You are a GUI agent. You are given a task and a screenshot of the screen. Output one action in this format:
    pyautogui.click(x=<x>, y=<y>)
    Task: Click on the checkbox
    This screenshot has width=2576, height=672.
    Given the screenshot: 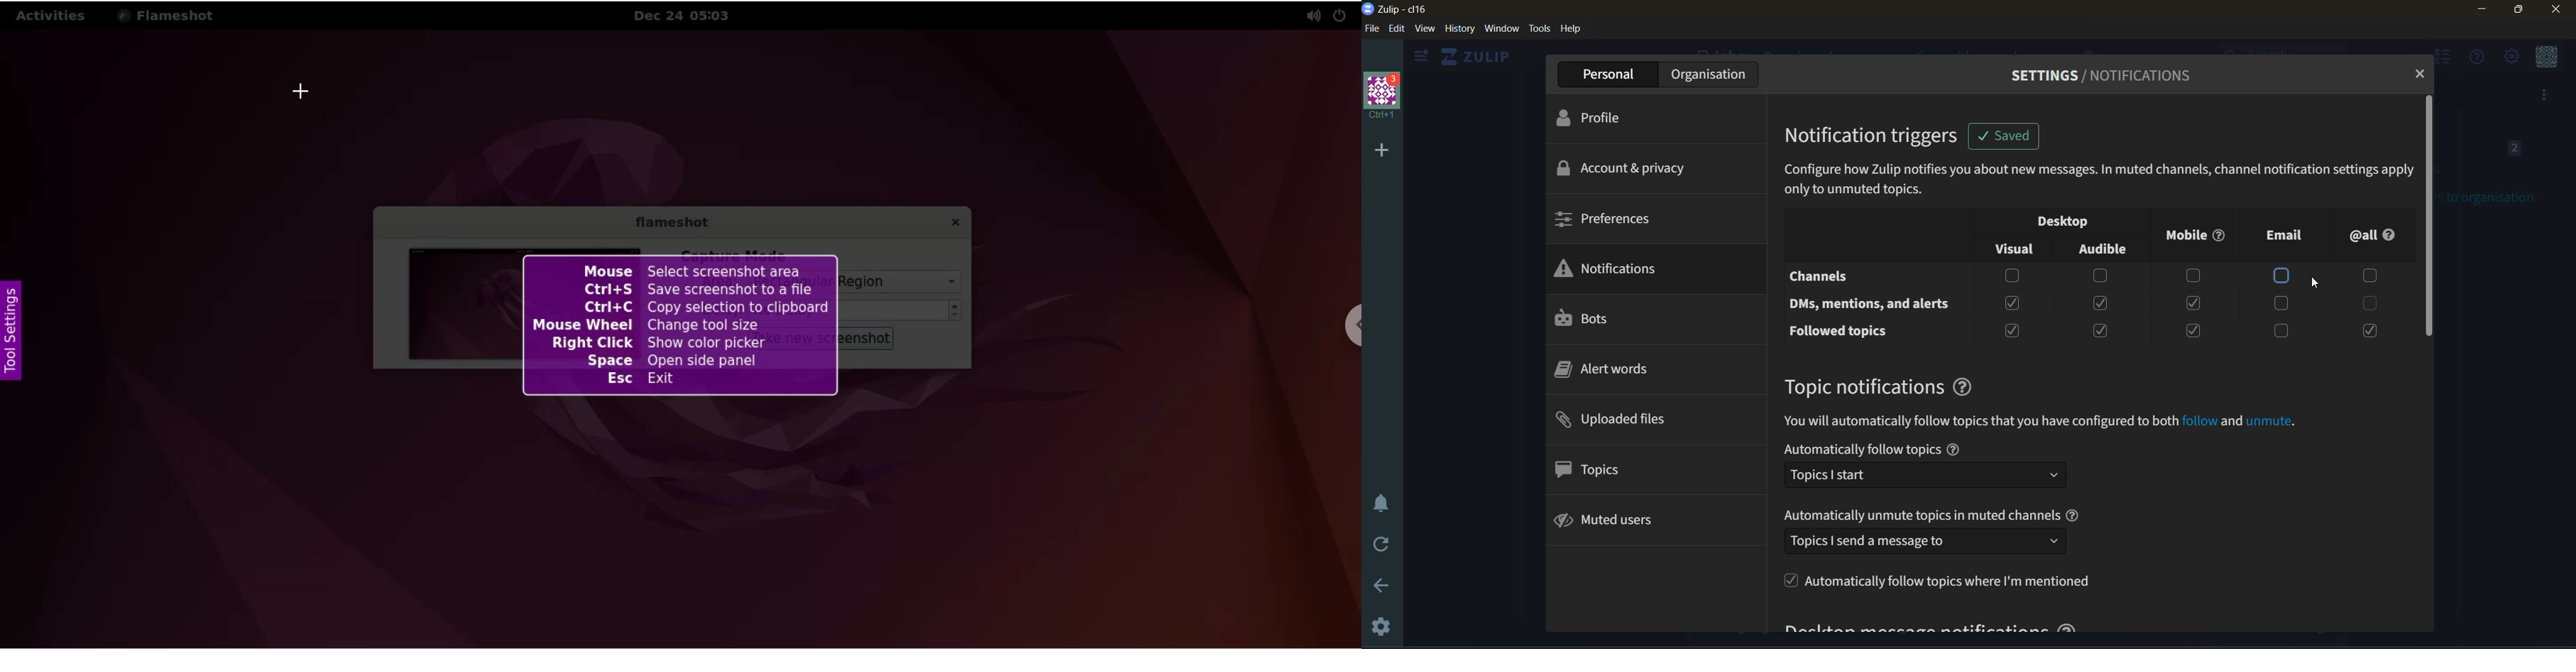 What is the action you would take?
    pyautogui.click(x=2101, y=277)
    